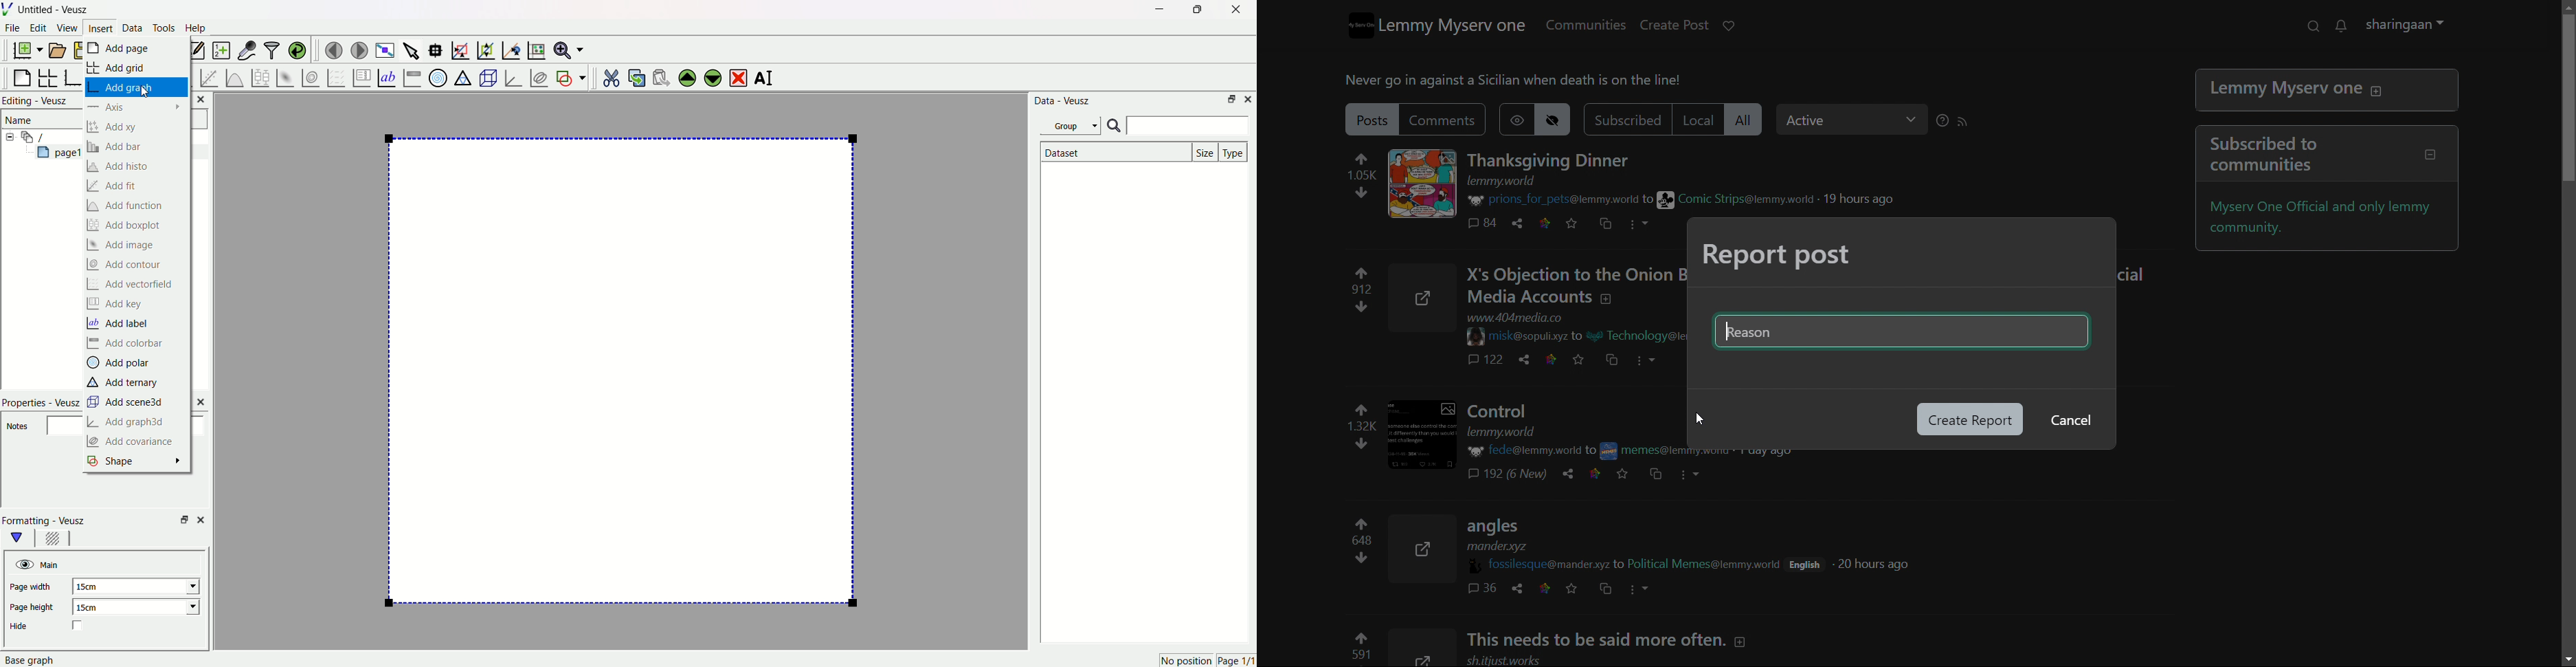  I want to click on link, so click(1552, 223).